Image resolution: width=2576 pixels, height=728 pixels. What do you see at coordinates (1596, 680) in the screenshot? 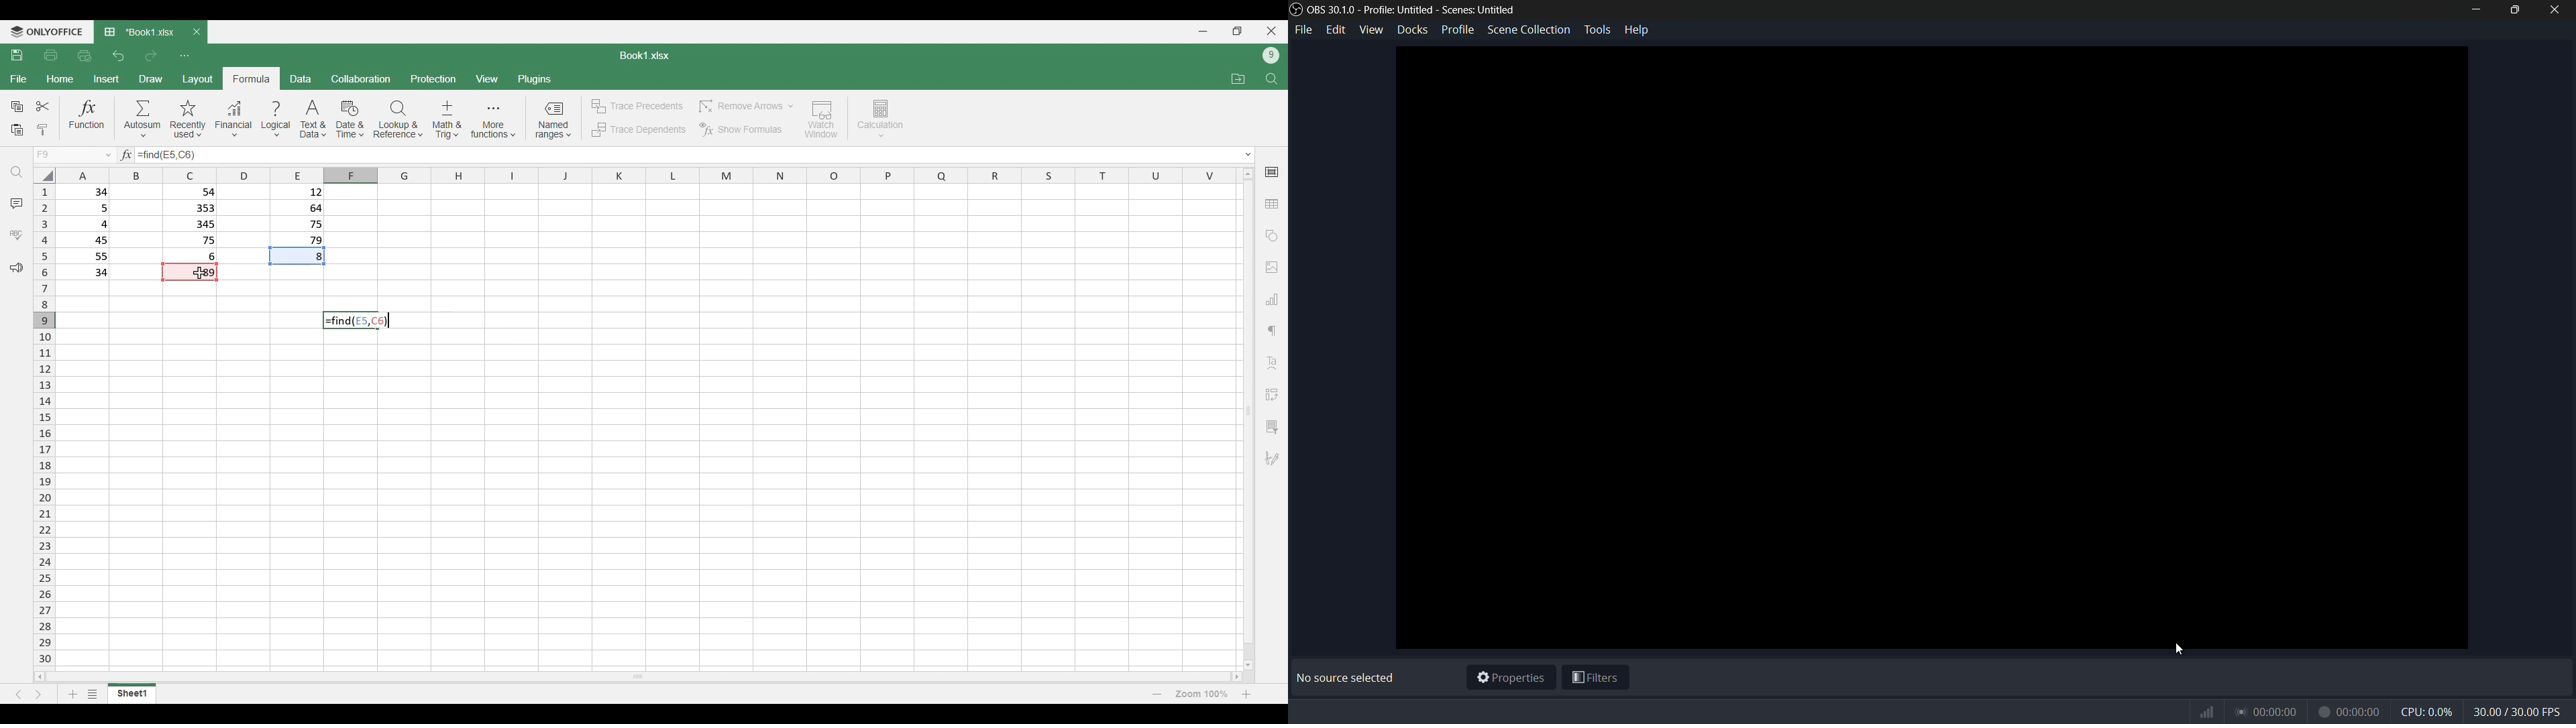
I see `filters` at bounding box center [1596, 680].